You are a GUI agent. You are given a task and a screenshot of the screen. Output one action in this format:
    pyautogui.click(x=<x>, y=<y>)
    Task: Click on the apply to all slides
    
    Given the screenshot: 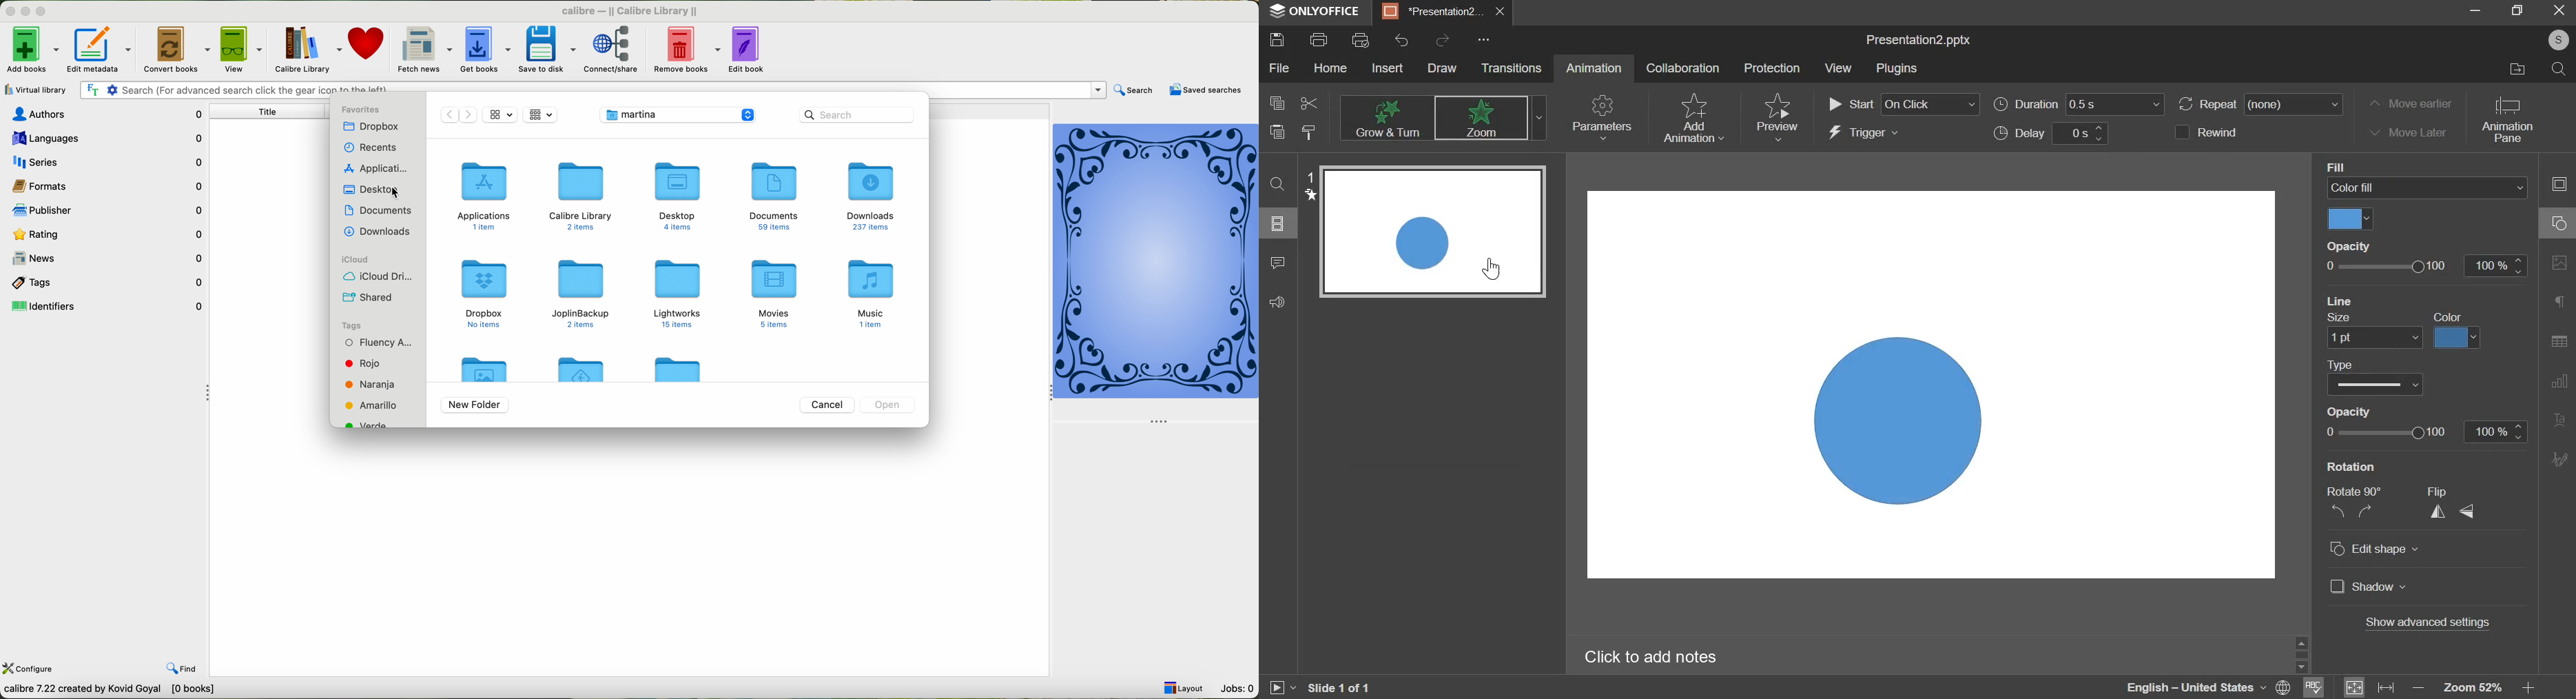 What is the action you would take?
    pyautogui.click(x=2389, y=361)
    